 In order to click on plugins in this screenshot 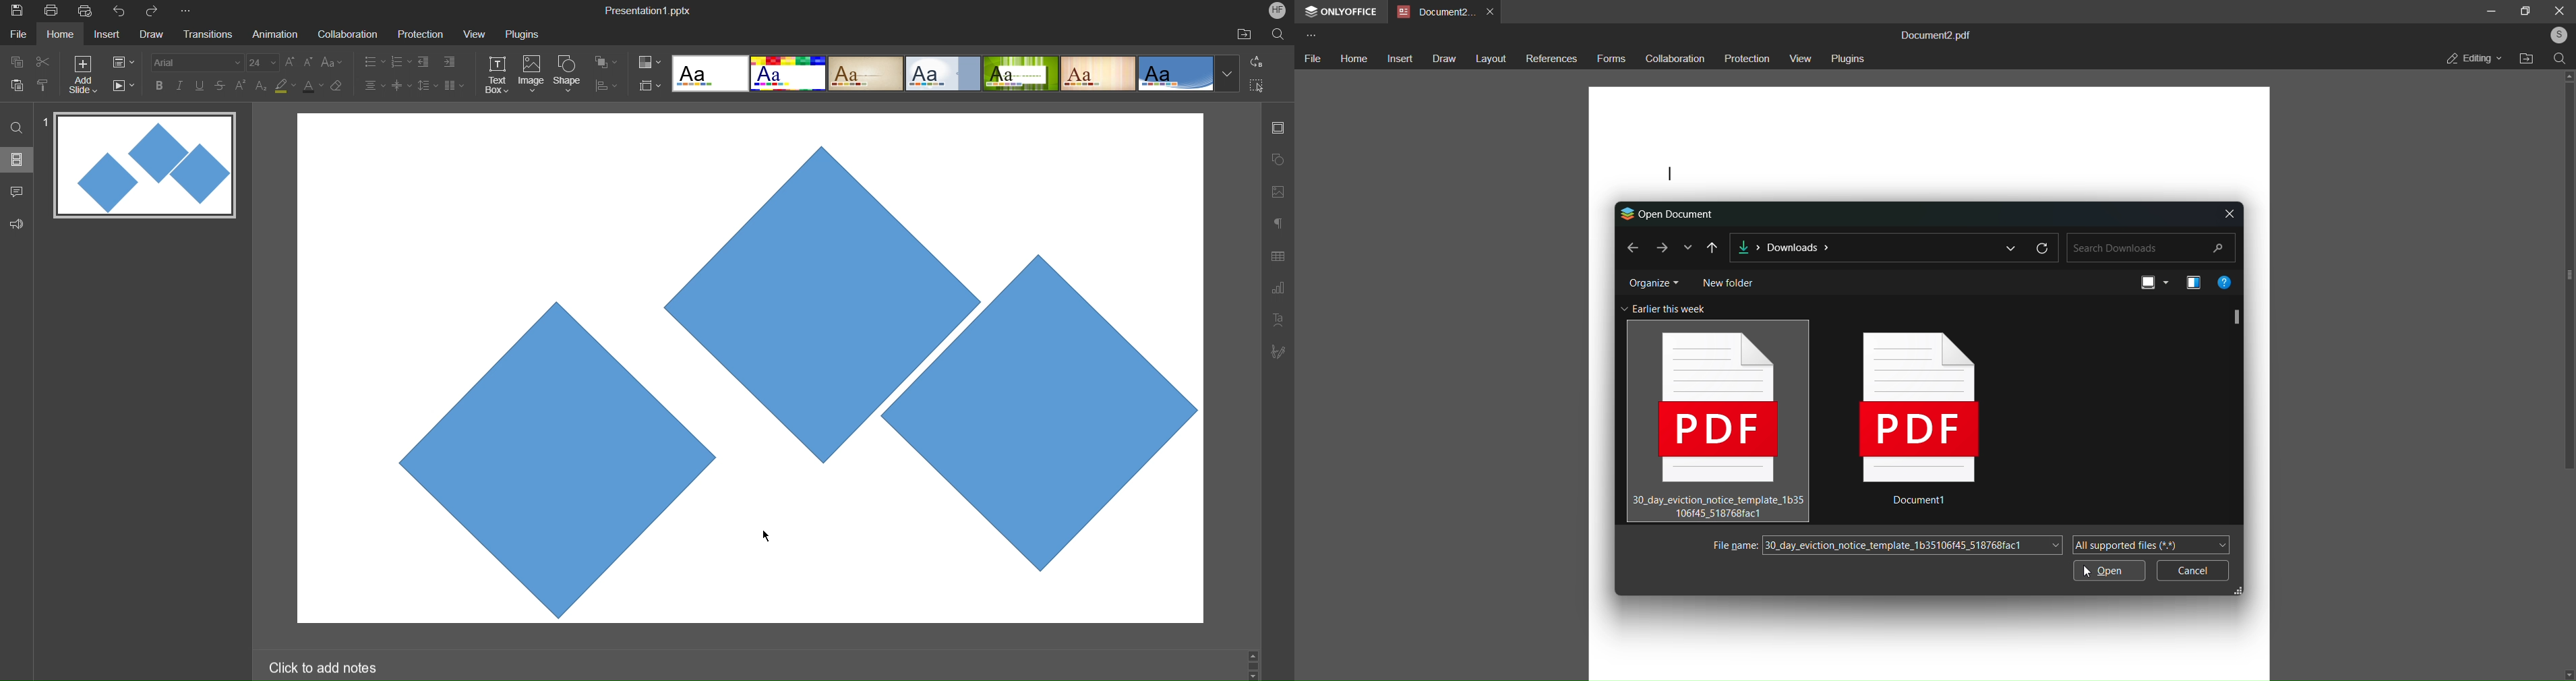, I will do `click(1850, 57)`.